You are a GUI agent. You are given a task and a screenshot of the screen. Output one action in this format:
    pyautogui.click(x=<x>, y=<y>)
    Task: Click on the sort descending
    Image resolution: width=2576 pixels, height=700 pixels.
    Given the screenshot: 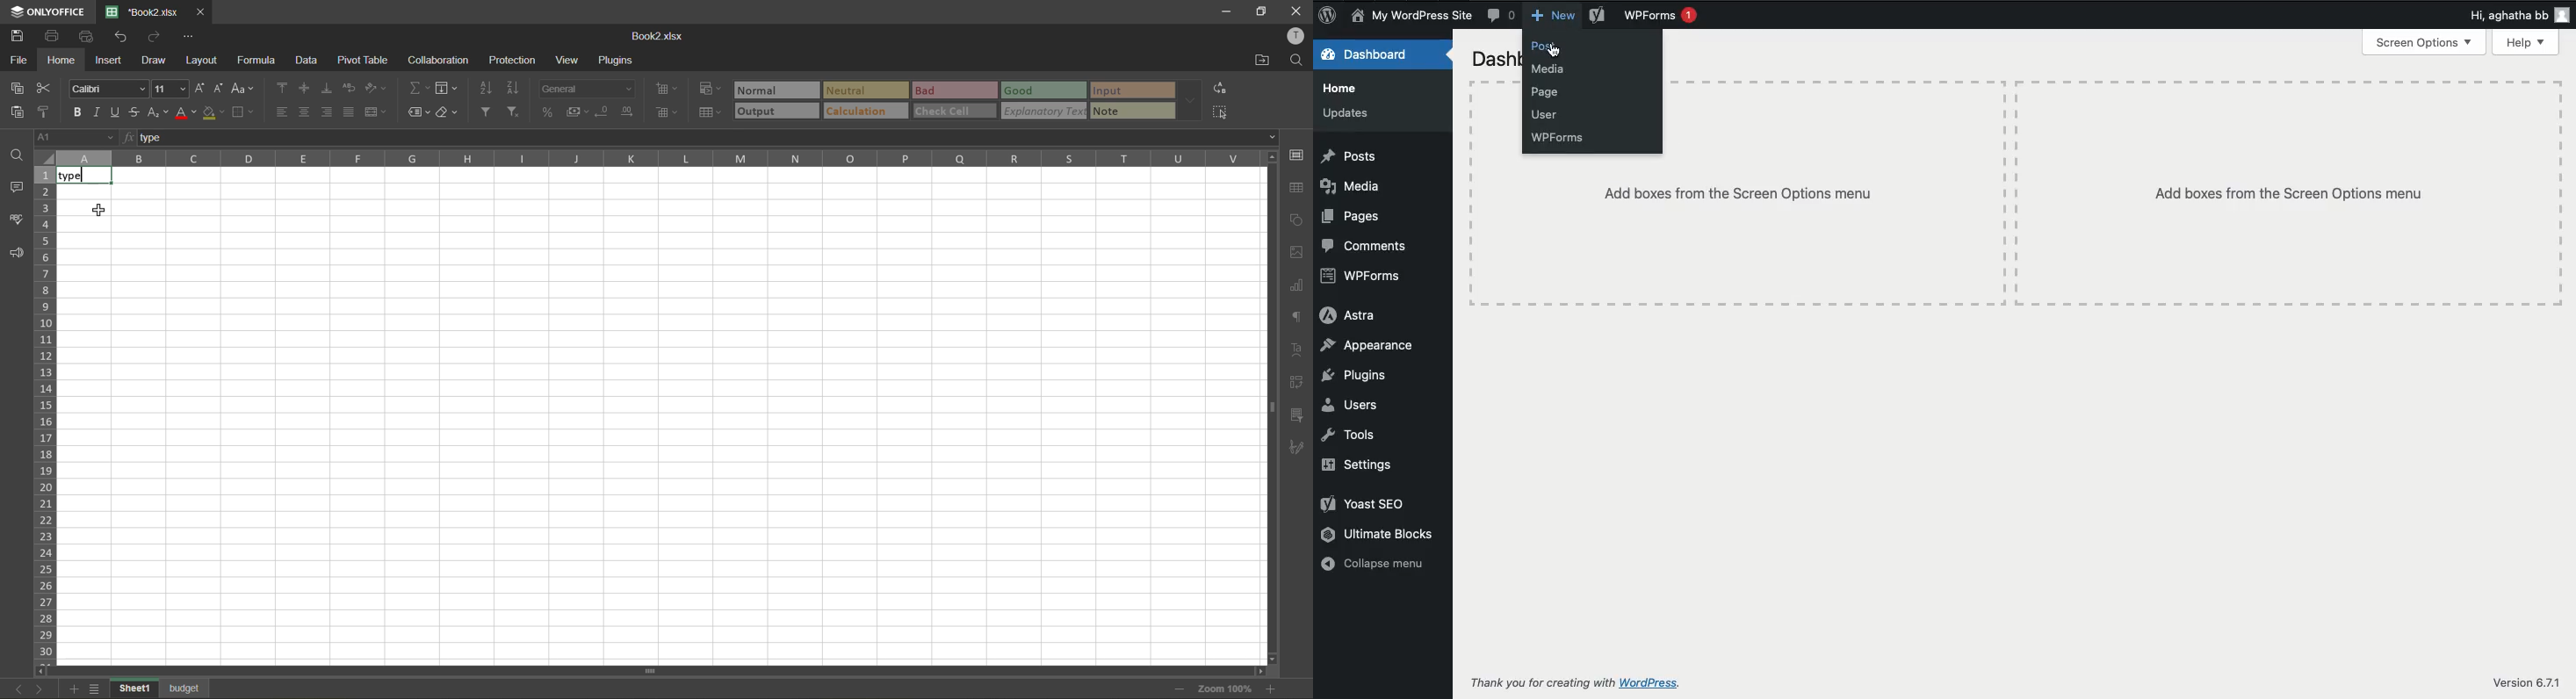 What is the action you would take?
    pyautogui.click(x=516, y=88)
    